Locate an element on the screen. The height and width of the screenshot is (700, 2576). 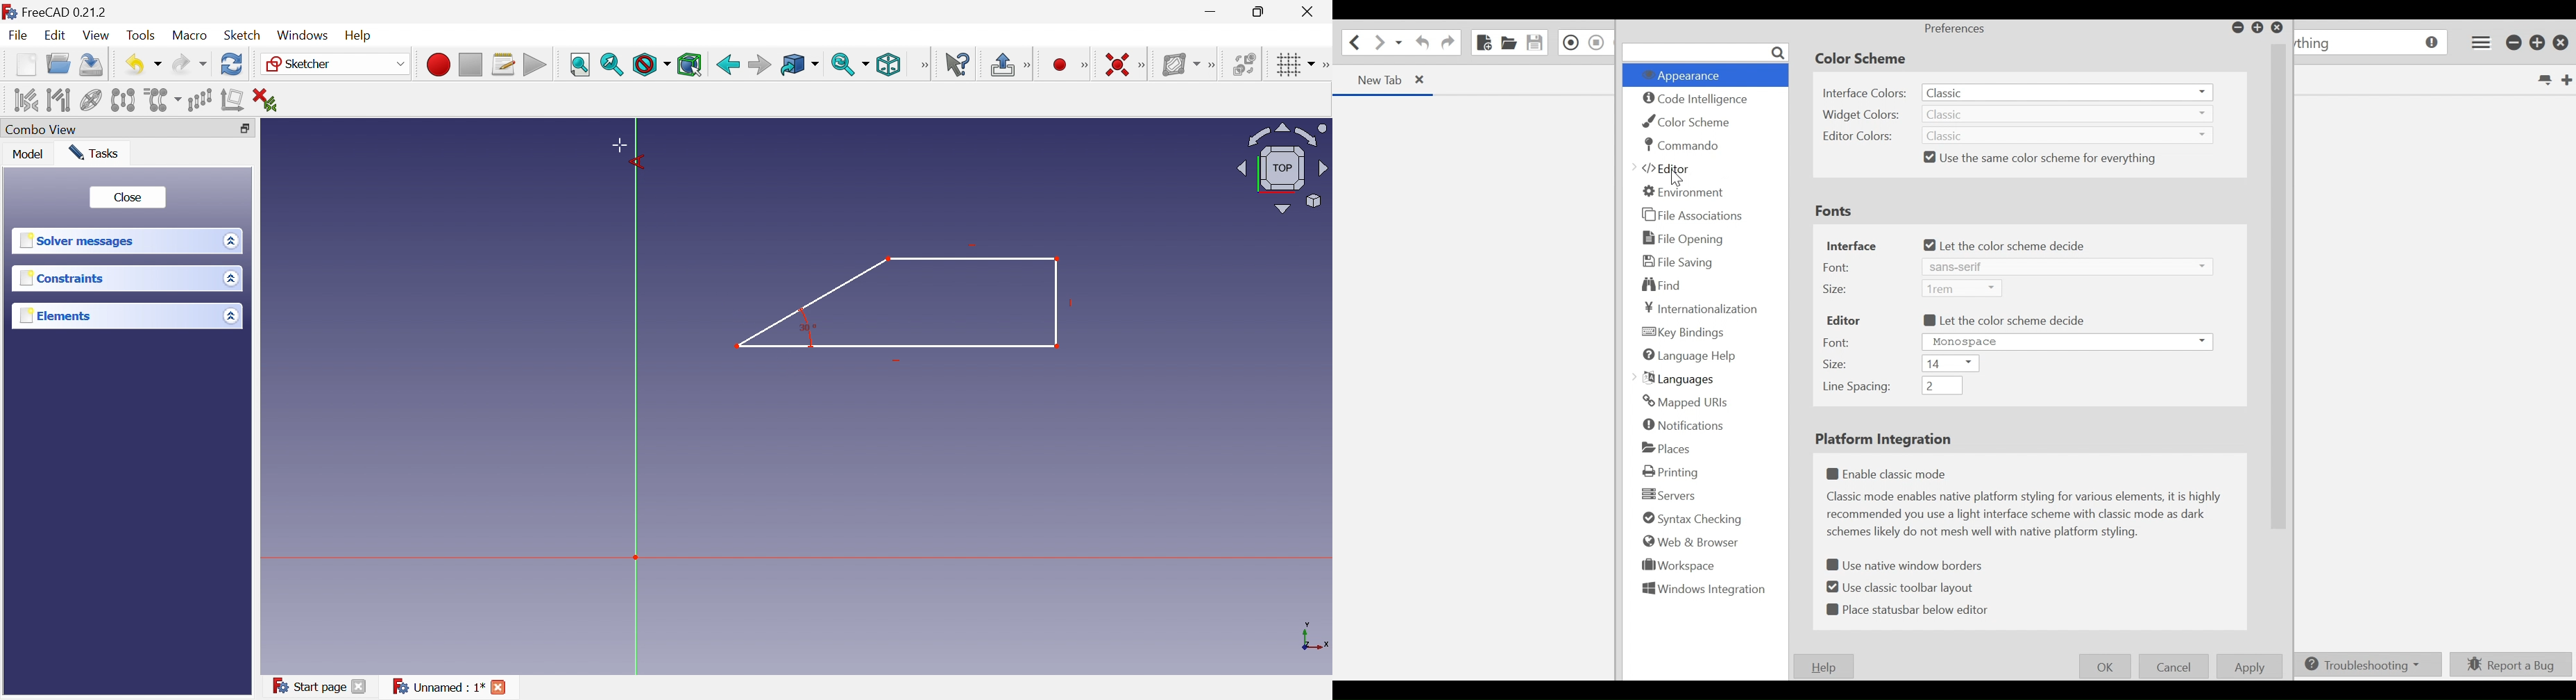
Show/Hide internal geometry is located at coordinates (90, 100).